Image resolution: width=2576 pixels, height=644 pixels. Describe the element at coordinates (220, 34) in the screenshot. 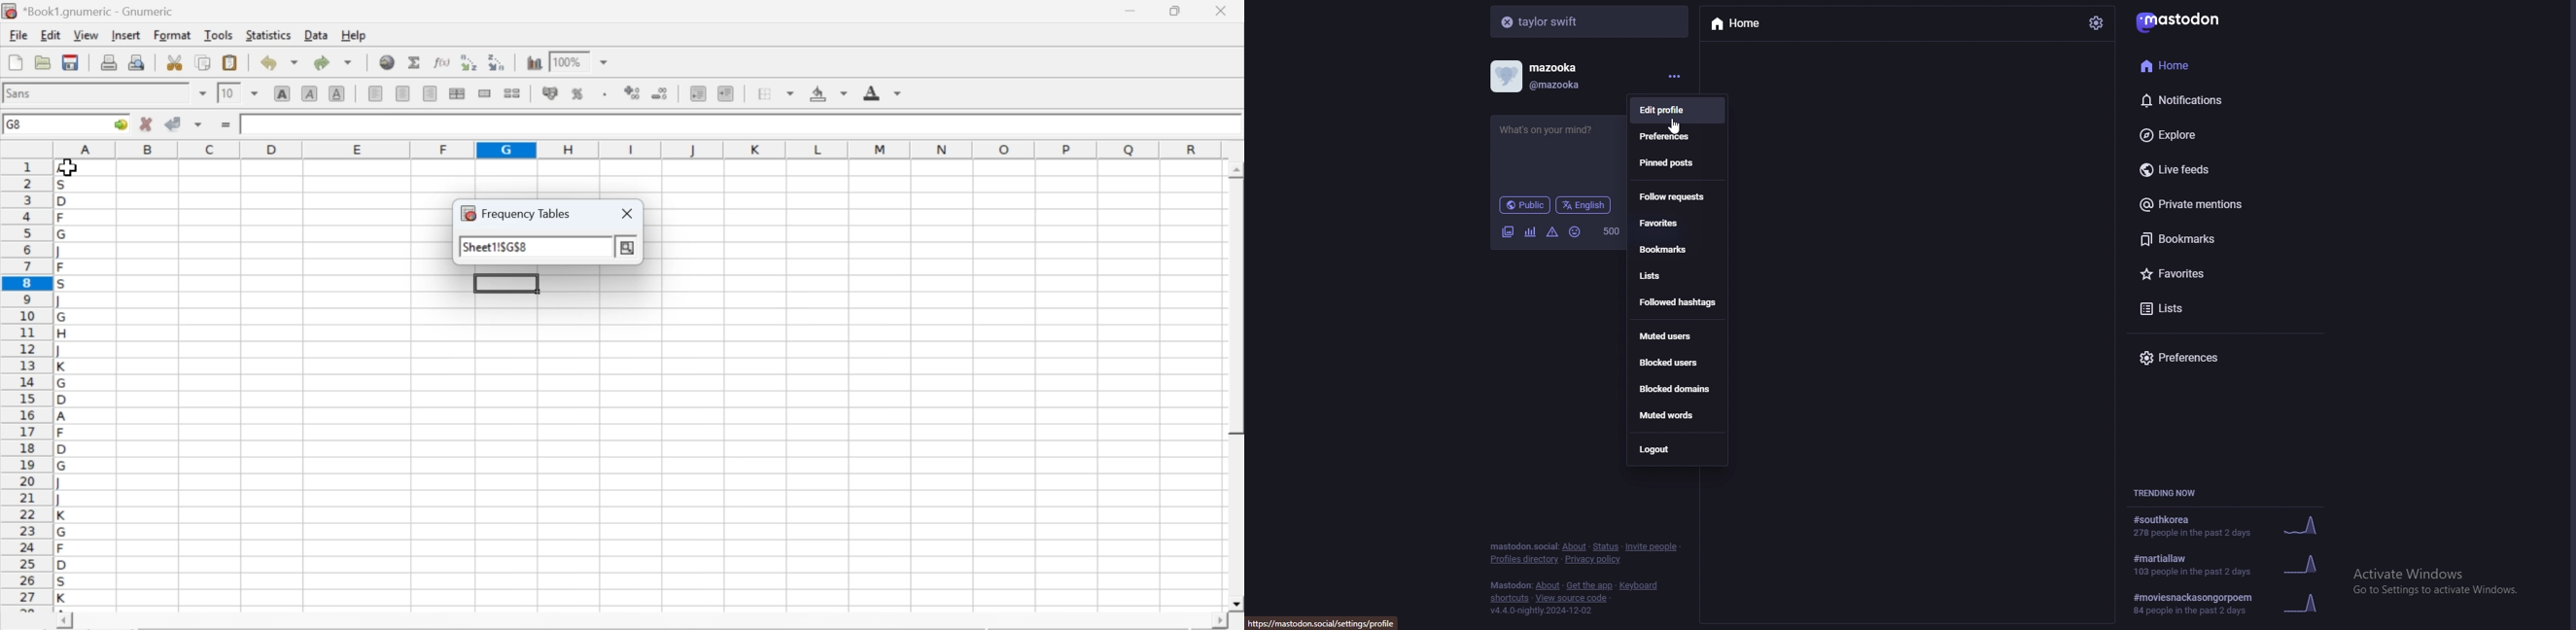

I see `tools` at that location.